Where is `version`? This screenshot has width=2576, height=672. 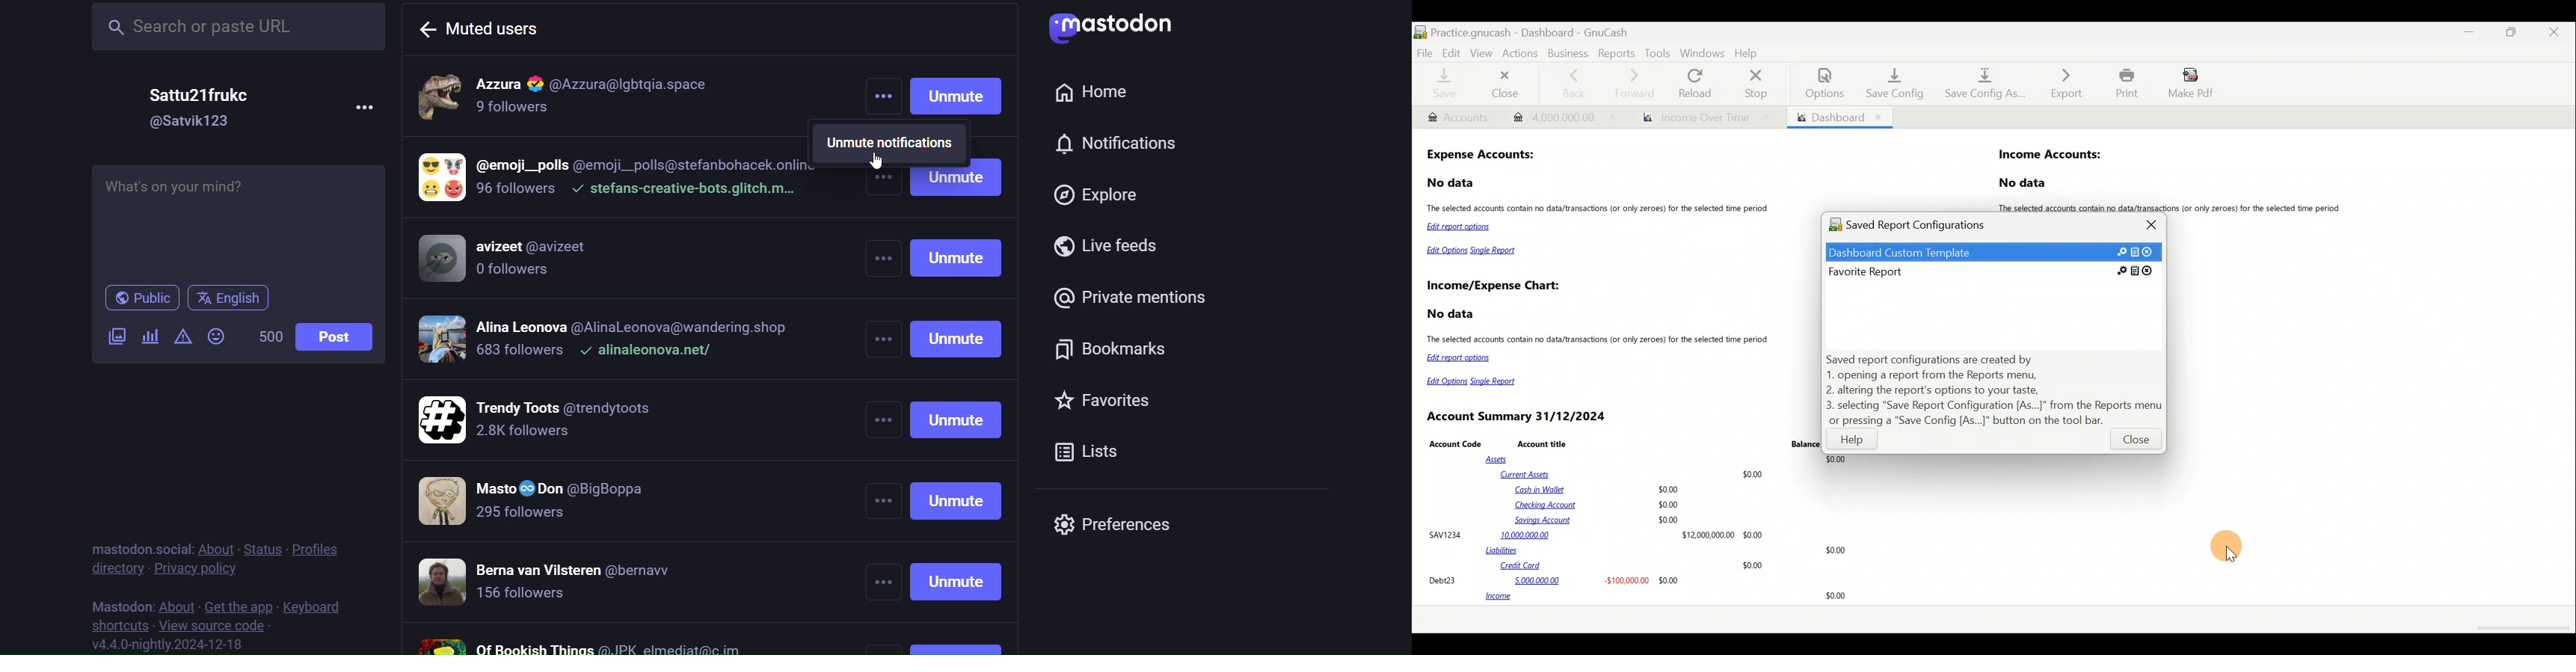 version is located at coordinates (168, 643).